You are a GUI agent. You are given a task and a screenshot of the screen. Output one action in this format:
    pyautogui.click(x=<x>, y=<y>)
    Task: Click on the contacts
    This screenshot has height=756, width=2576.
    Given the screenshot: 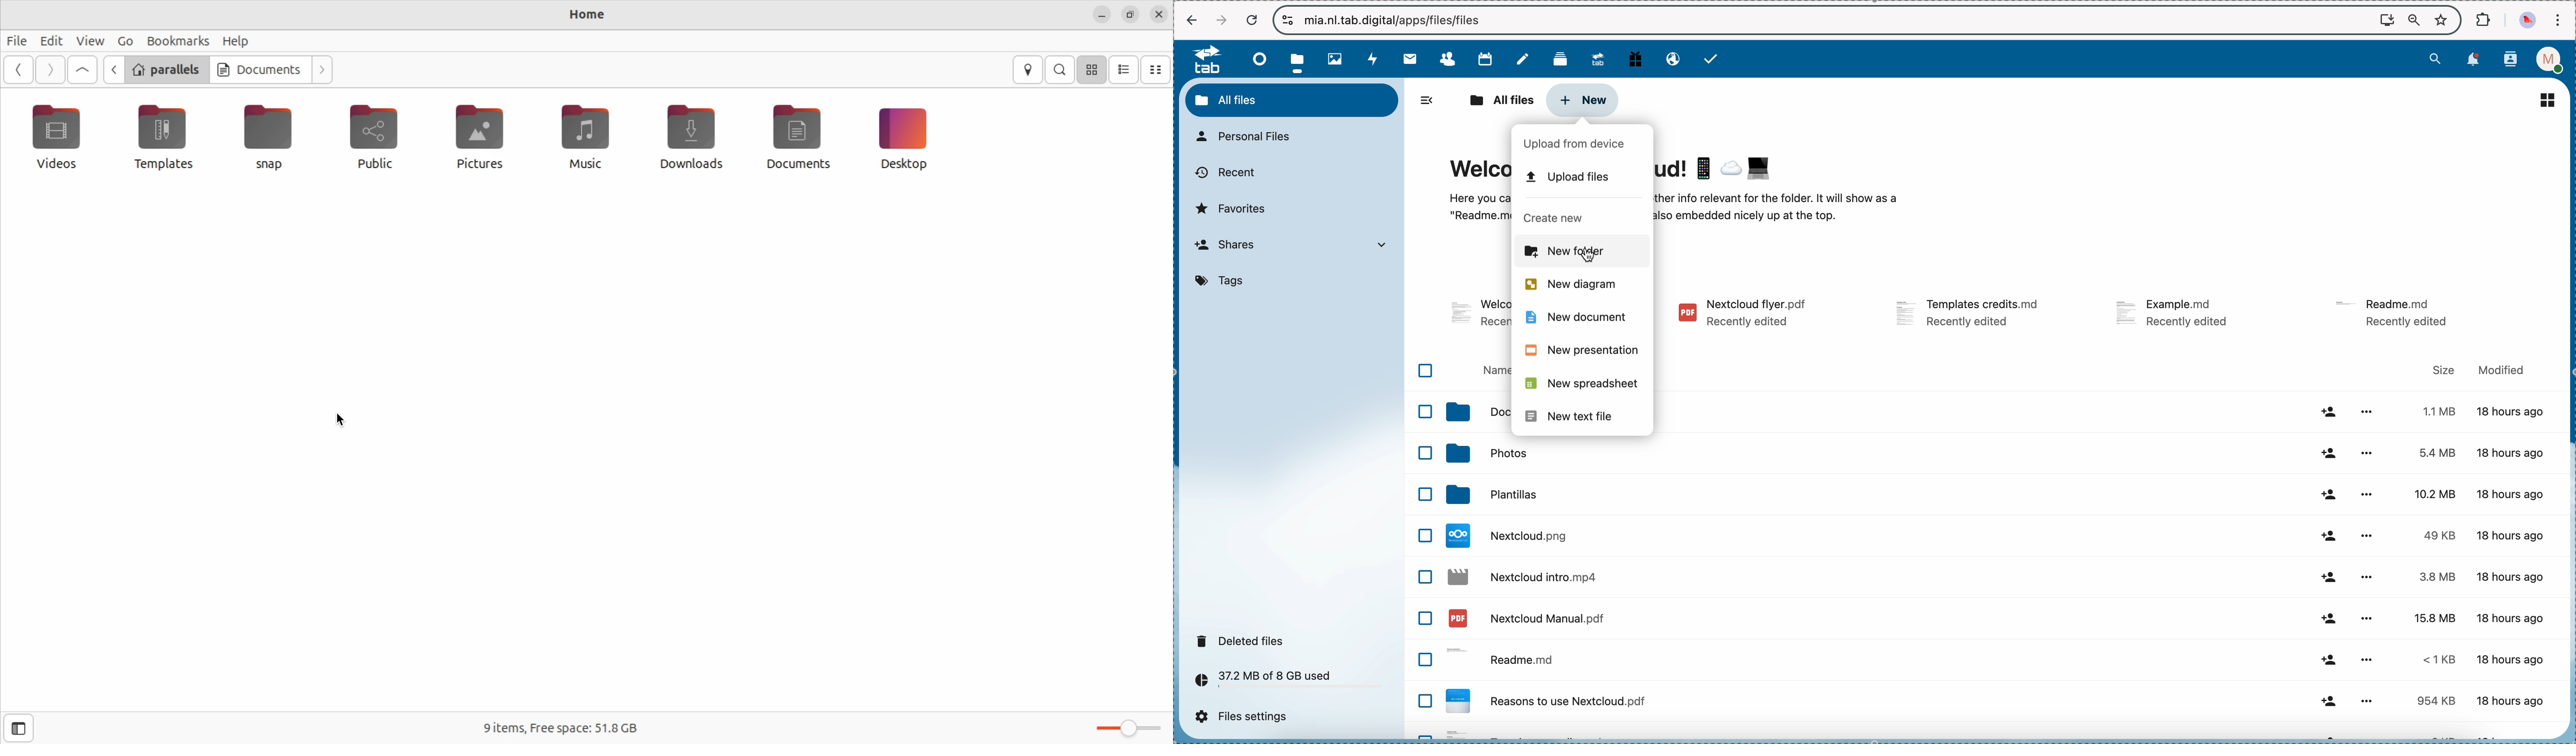 What is the action you would take?
    pyautogui.click(x=2511, y=61)
    